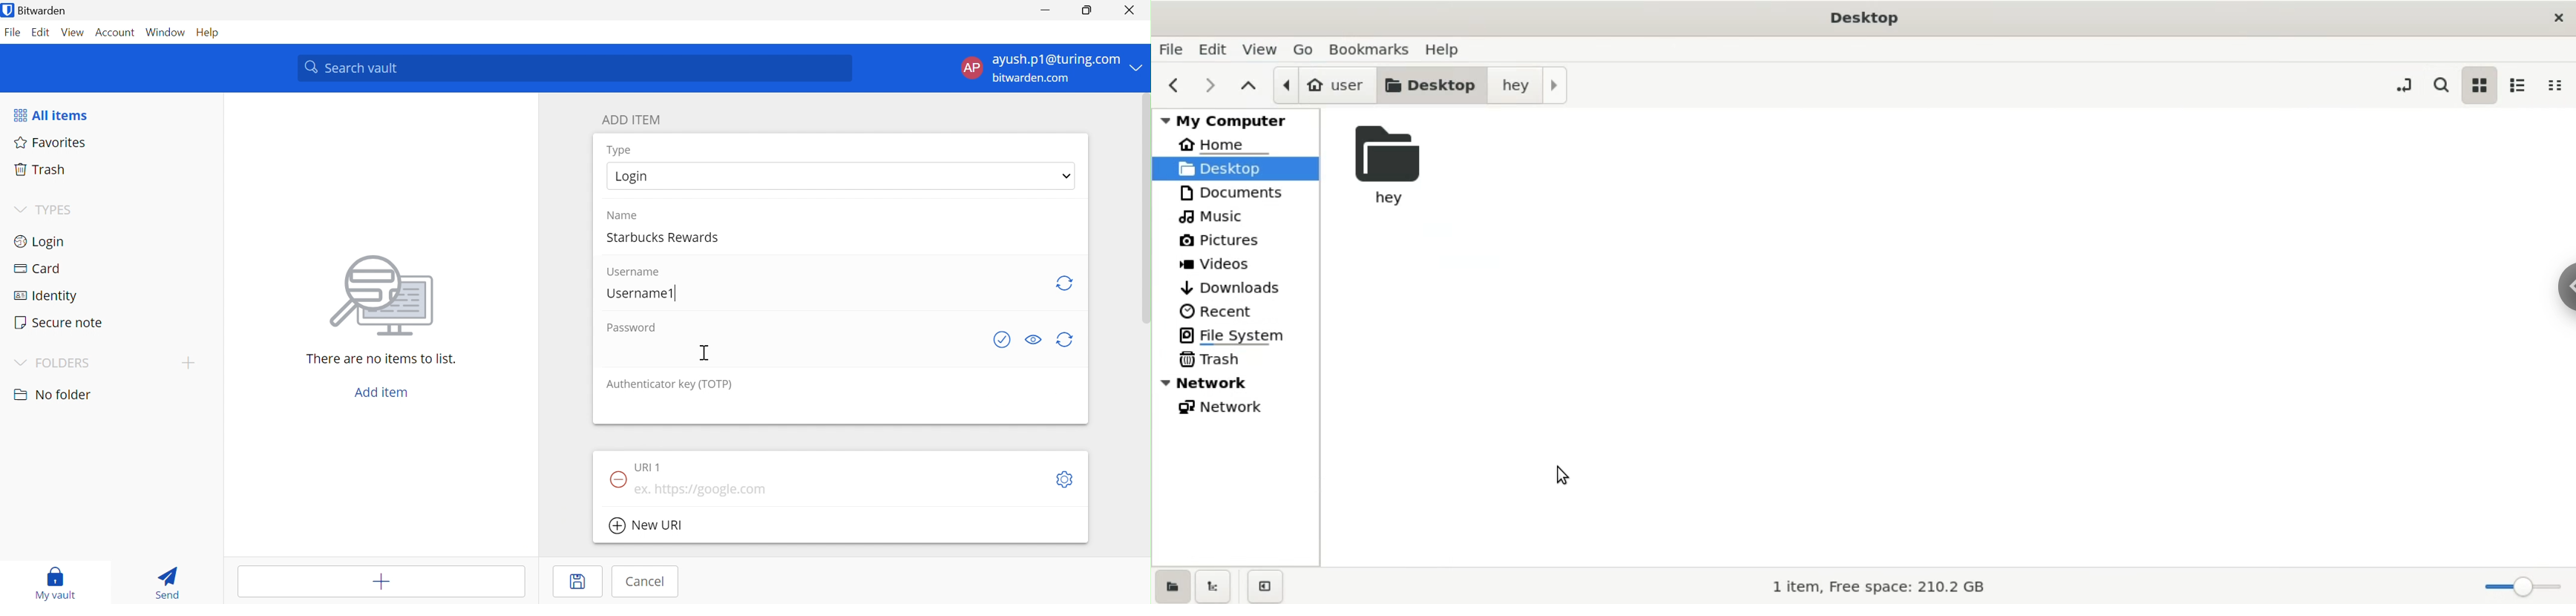 Image resolution: width=2576 pixels, height=616 pixels. What do you see at coordinates (1174, 82) in the screenshot?
I see `previous` at bounding box center [1174, 82].